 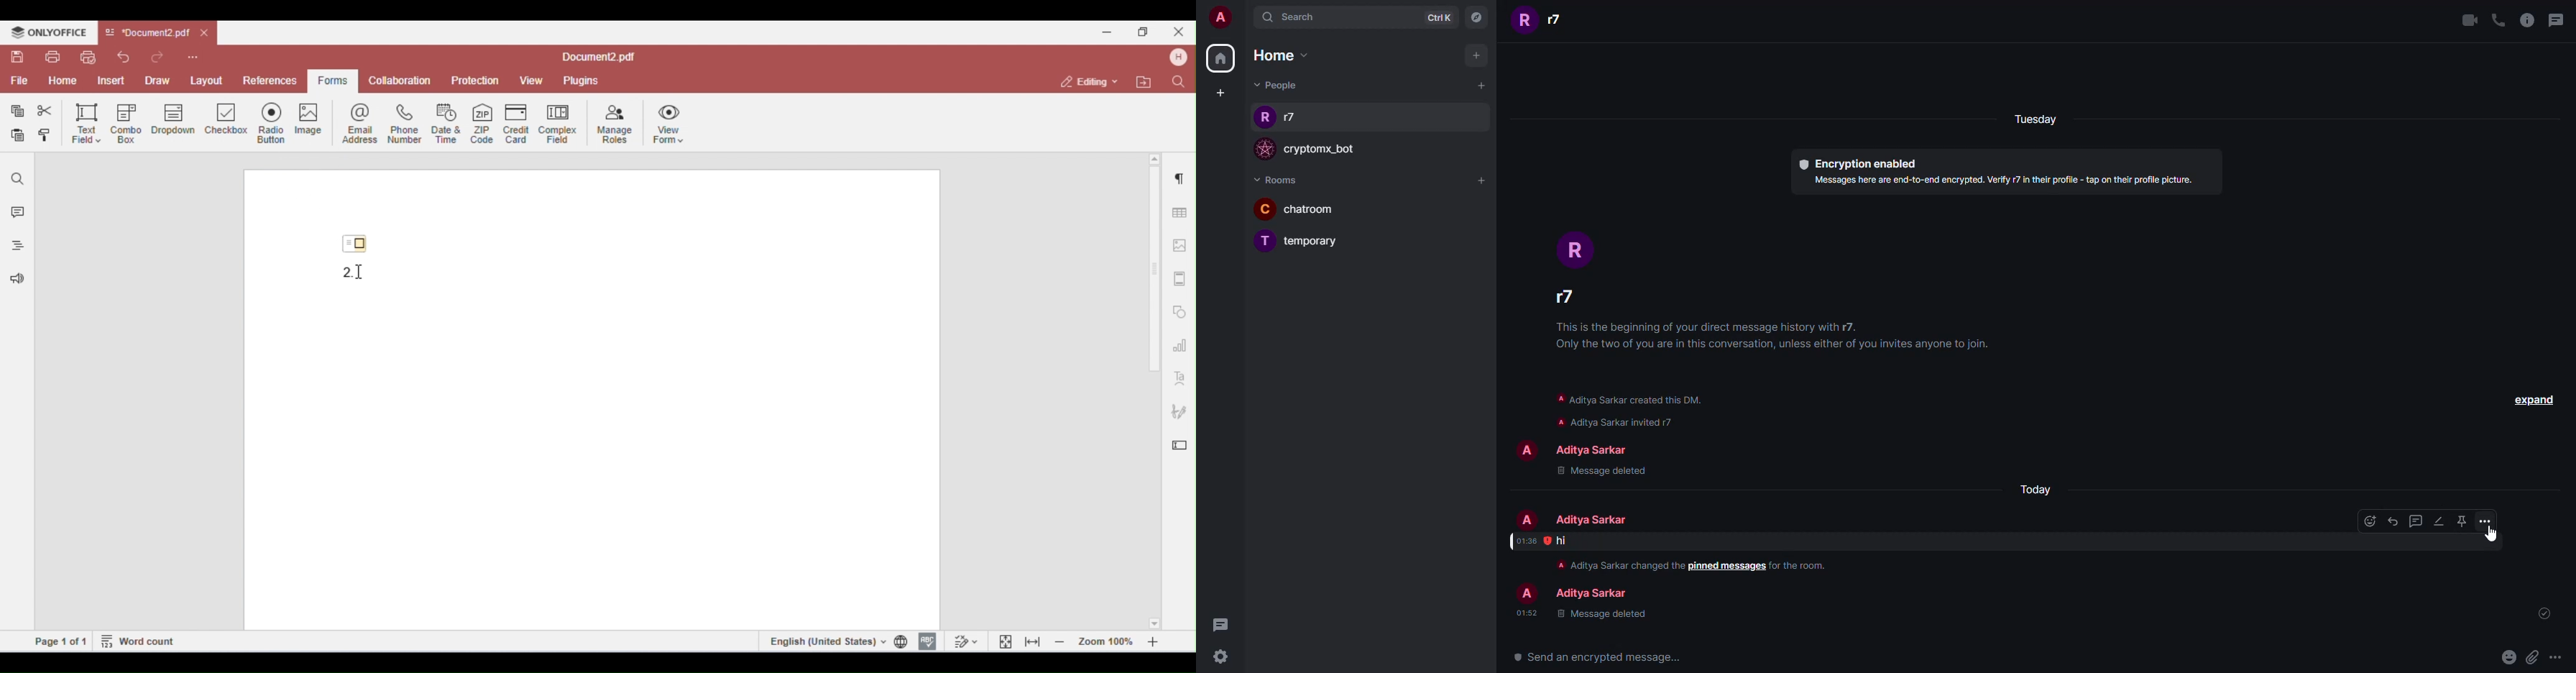 What do you see at coordinates (2485, 521) in the screenshot?
I see `more` at bounding box center [2485, 521].